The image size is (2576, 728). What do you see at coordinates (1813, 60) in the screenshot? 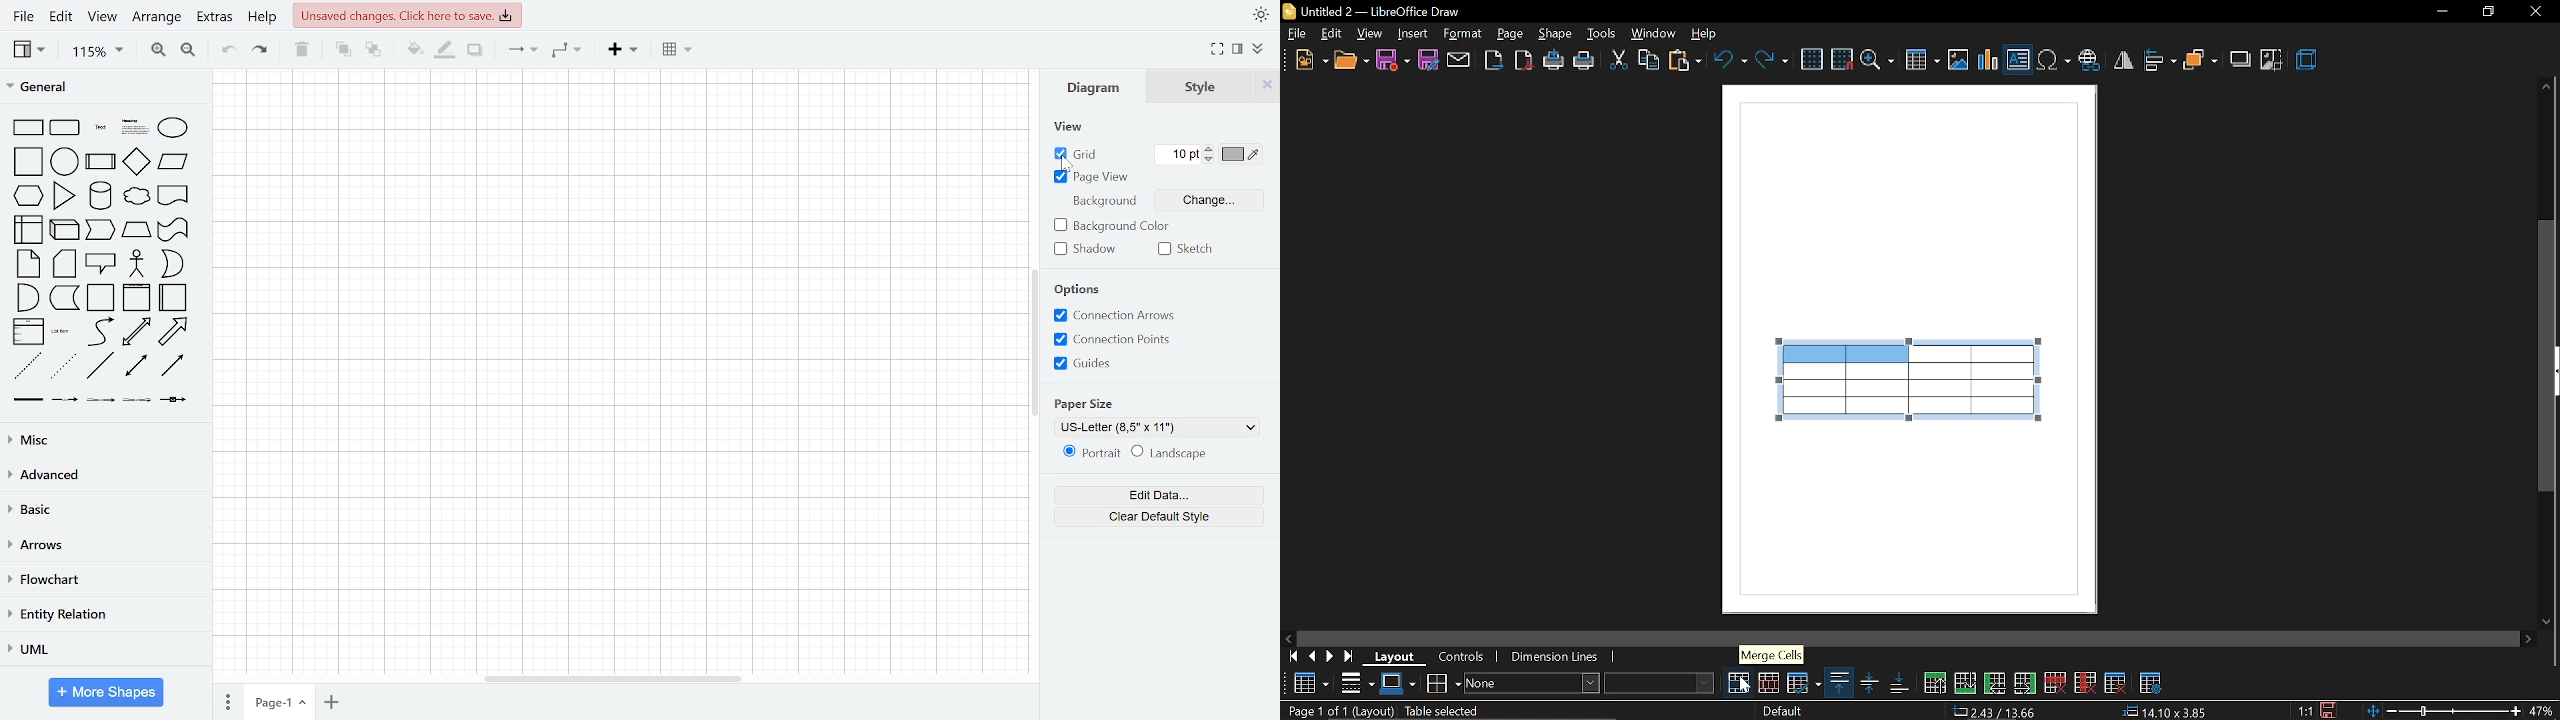
I see `grid` at bounding box center [1813, 60].